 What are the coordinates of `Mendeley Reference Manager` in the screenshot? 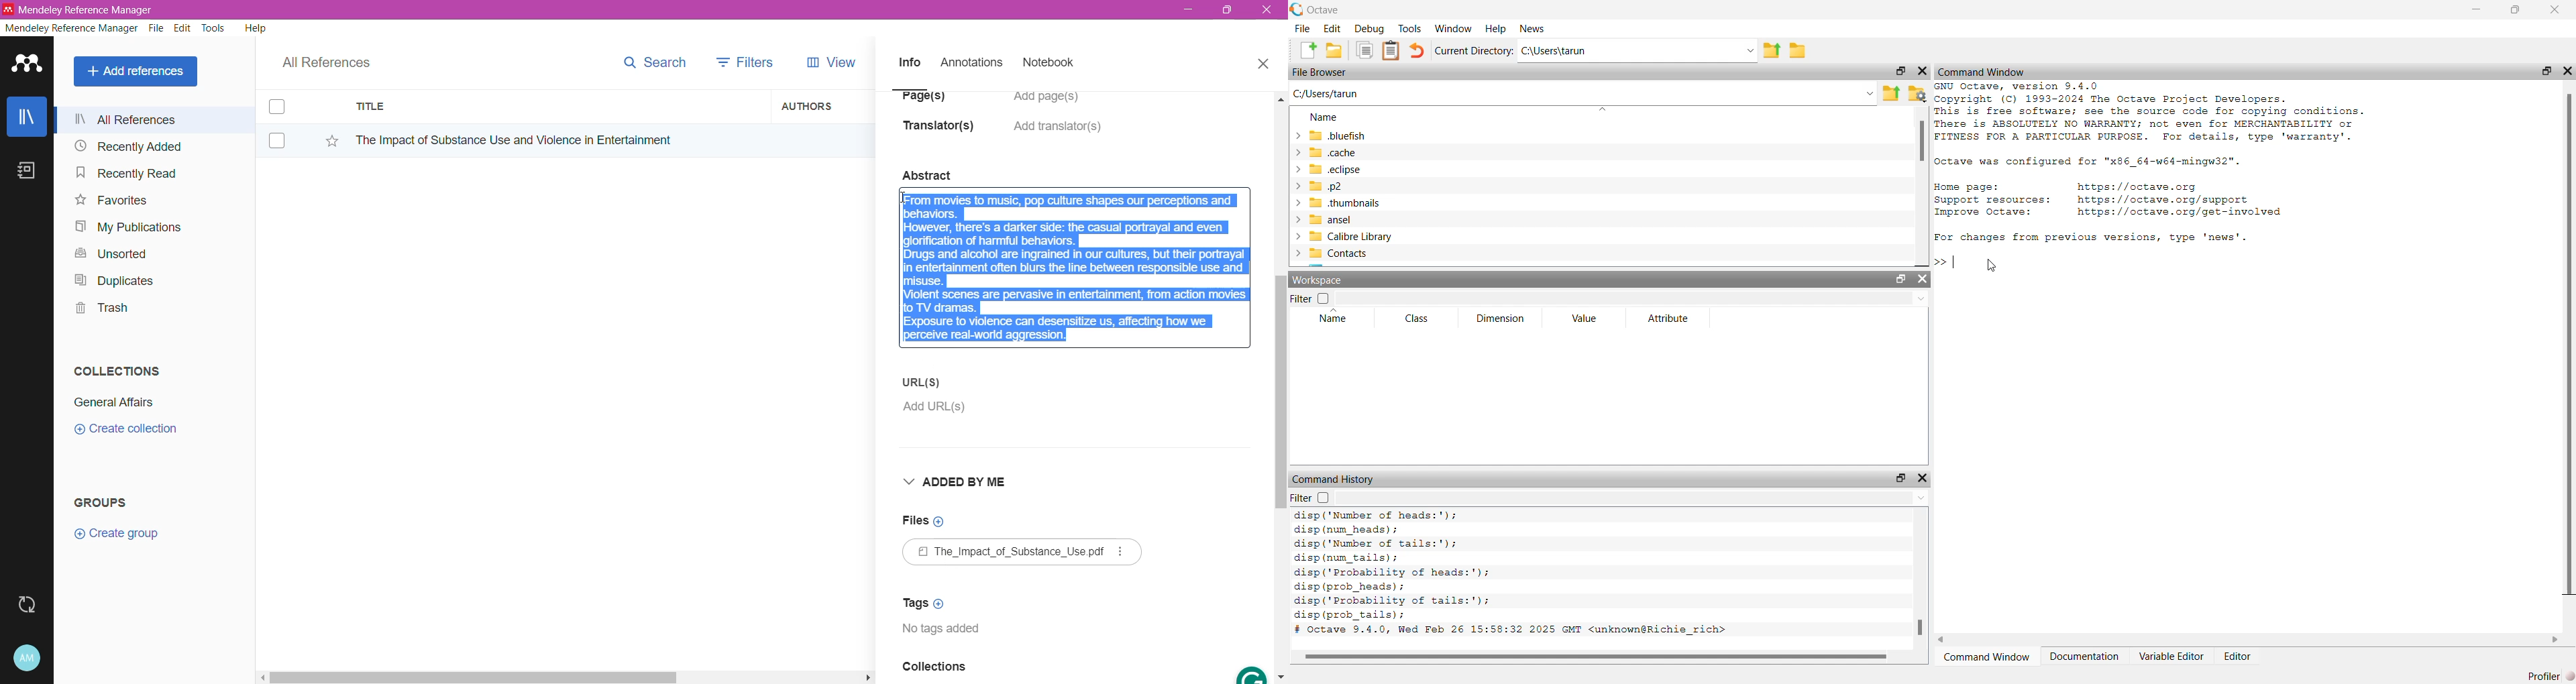 It's located at (72, 28).